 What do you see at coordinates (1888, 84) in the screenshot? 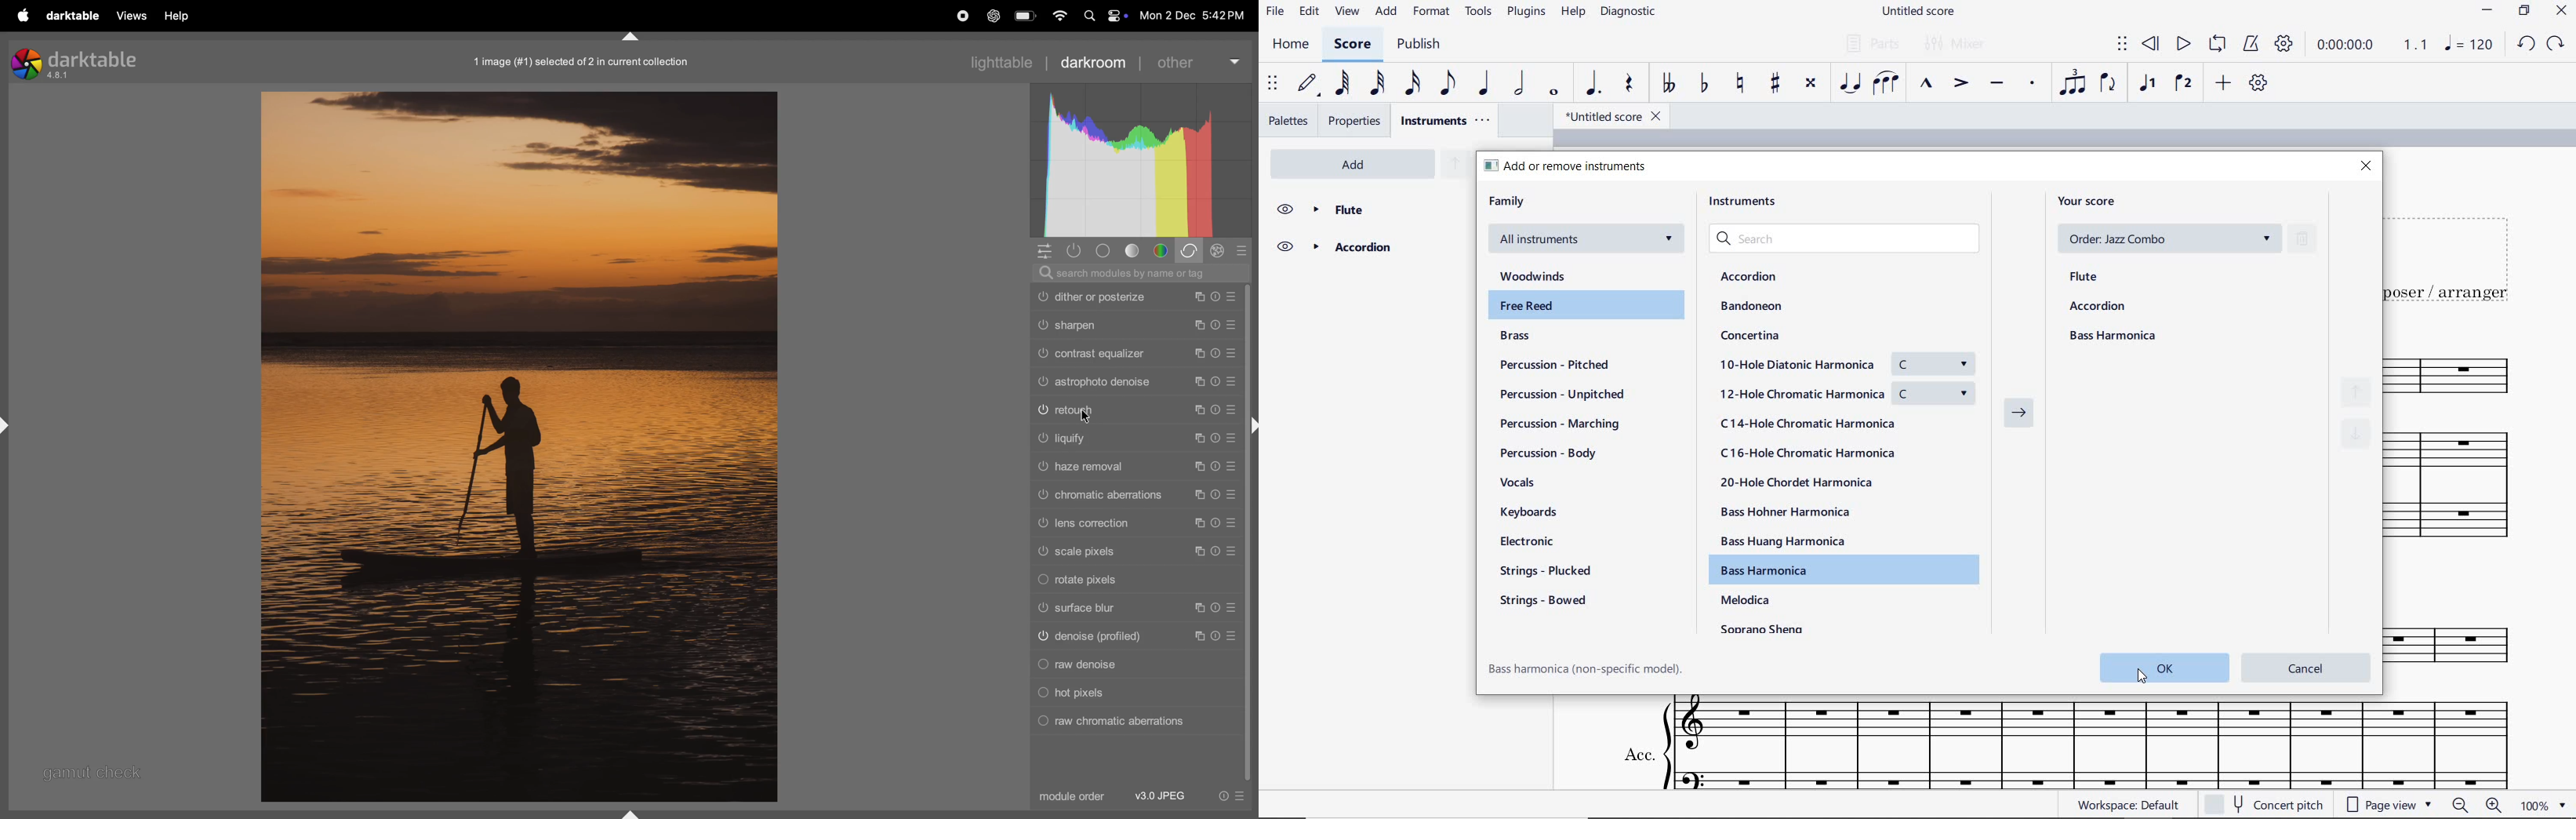
I see `slur` at bounding box center [1888, 84].